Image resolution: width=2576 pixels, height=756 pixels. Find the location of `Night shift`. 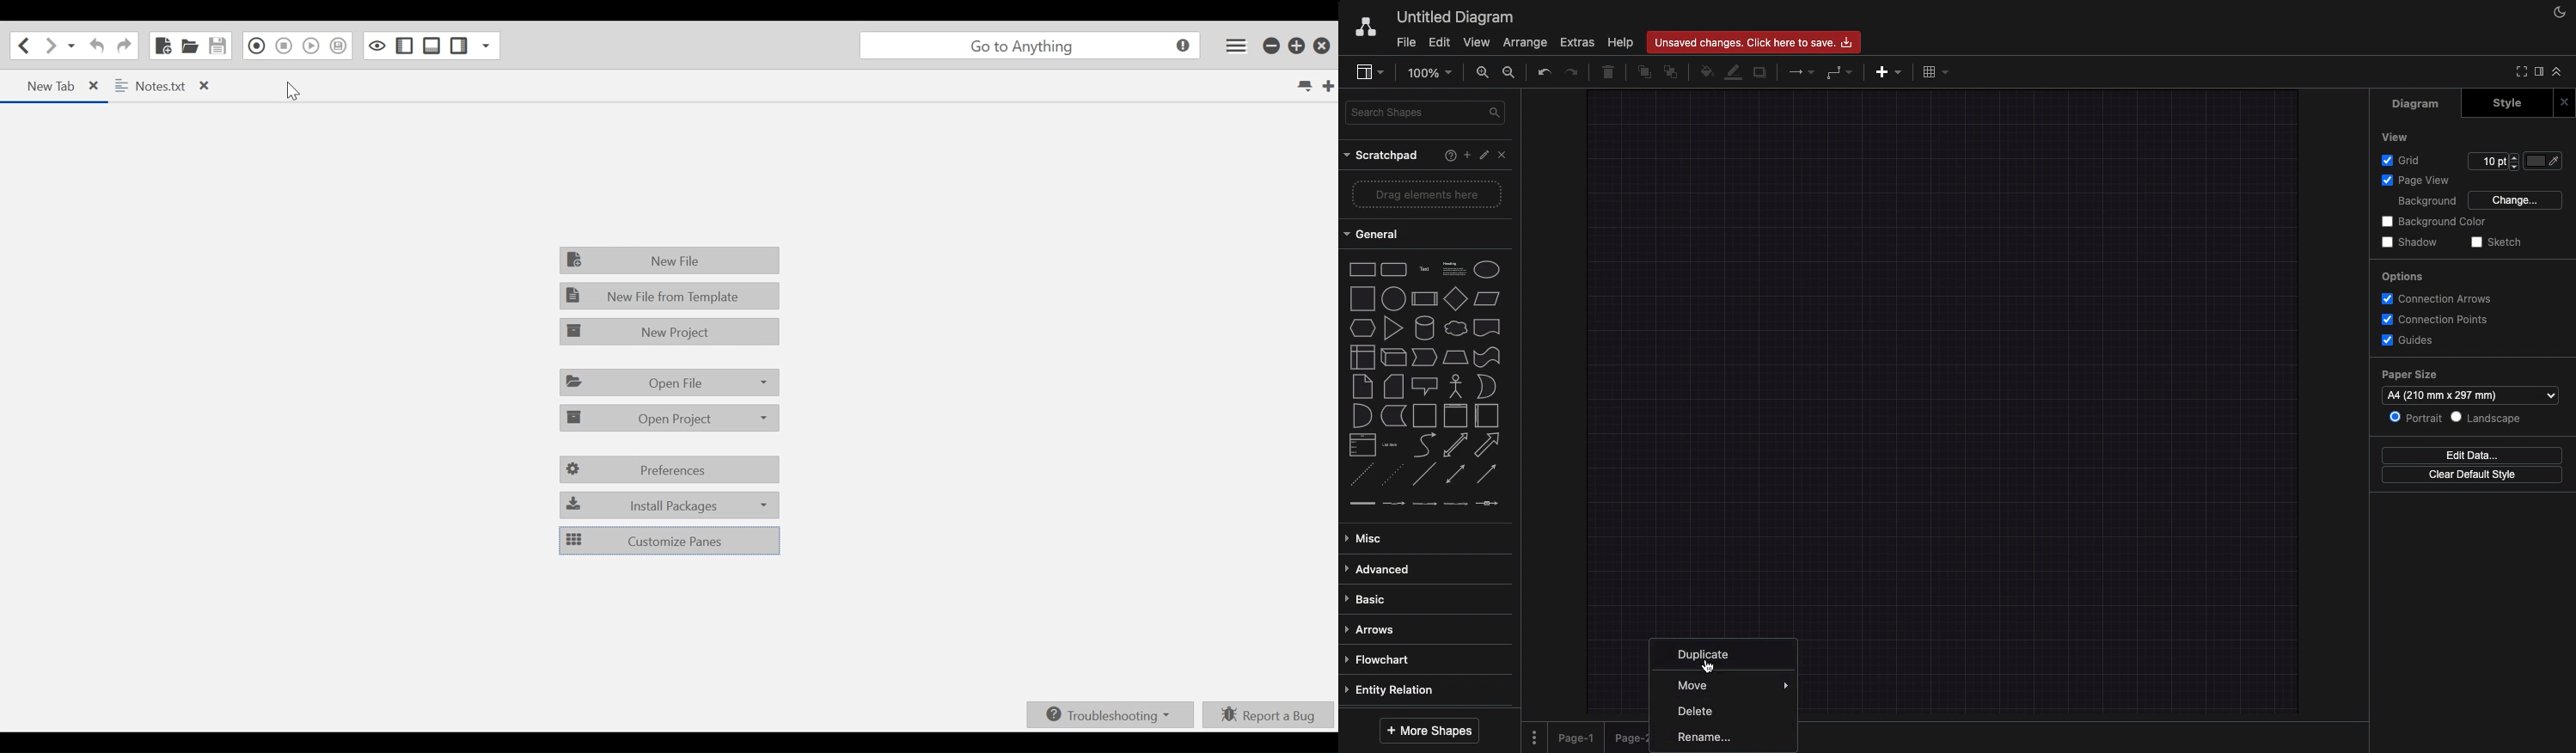

Night shift is located at coordinates (2562, 13).